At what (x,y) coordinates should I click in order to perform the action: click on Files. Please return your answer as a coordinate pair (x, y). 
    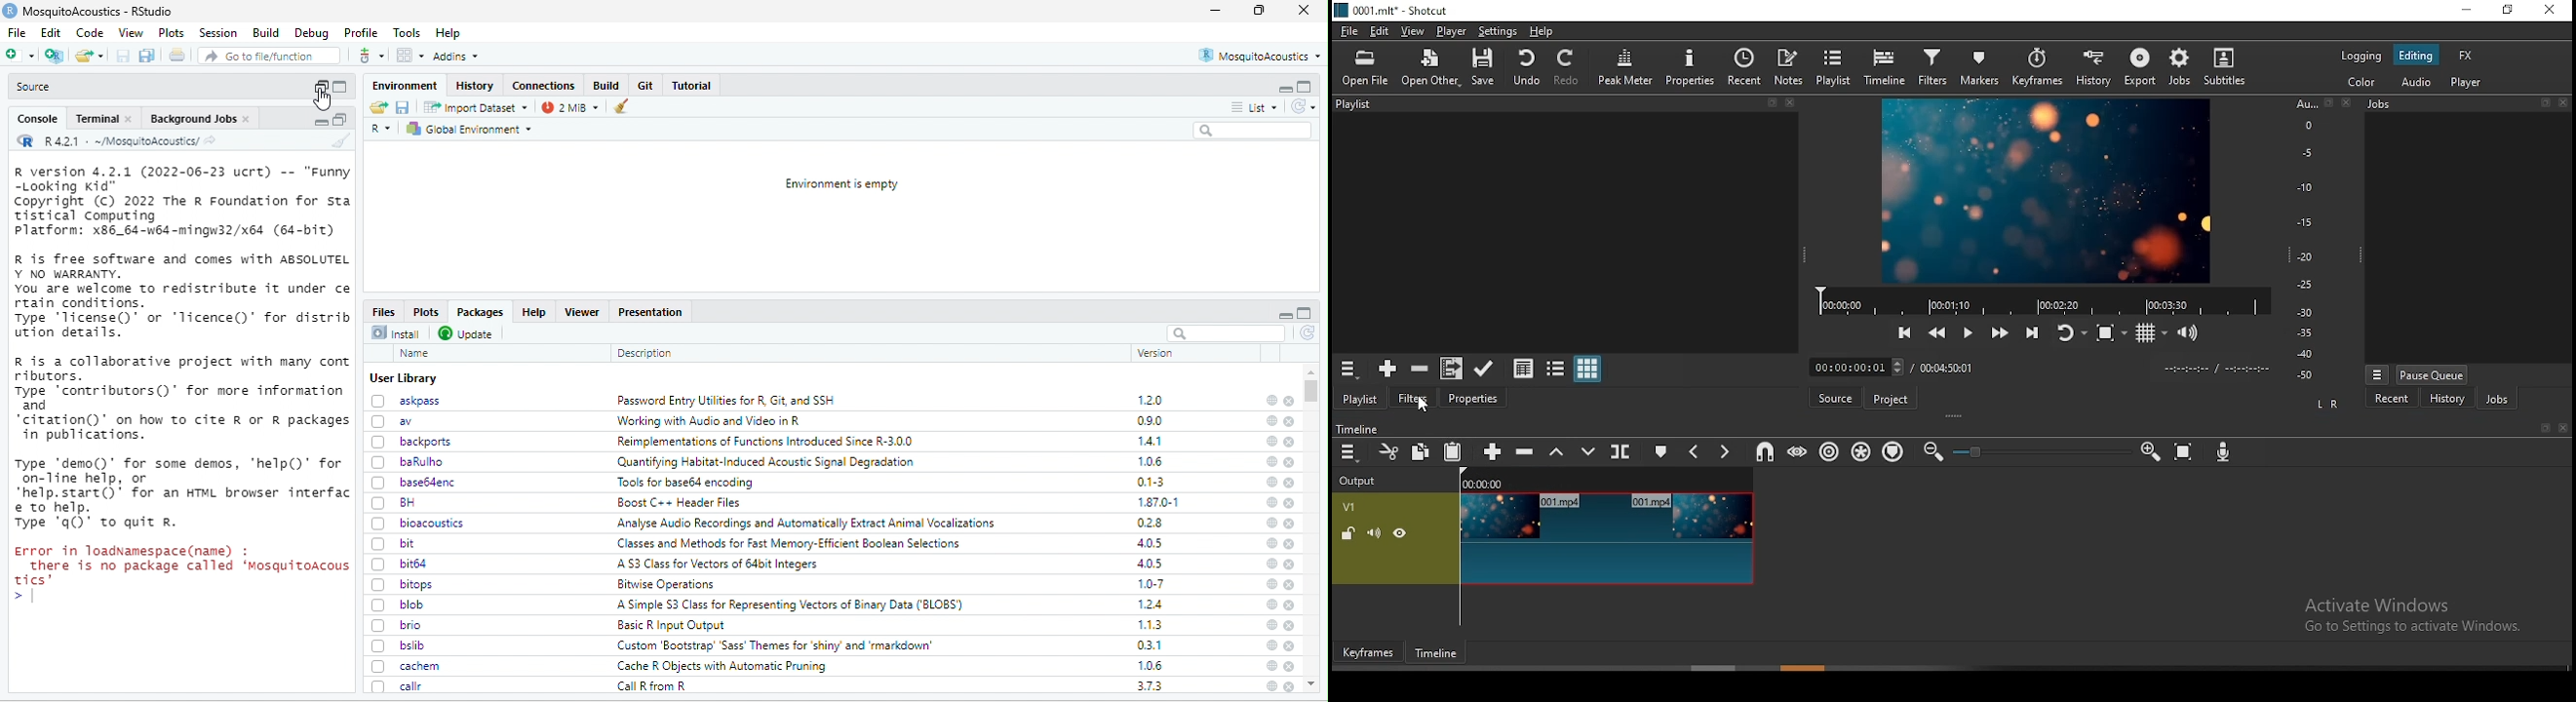
    Looking at the image, I should click on (383, 312).